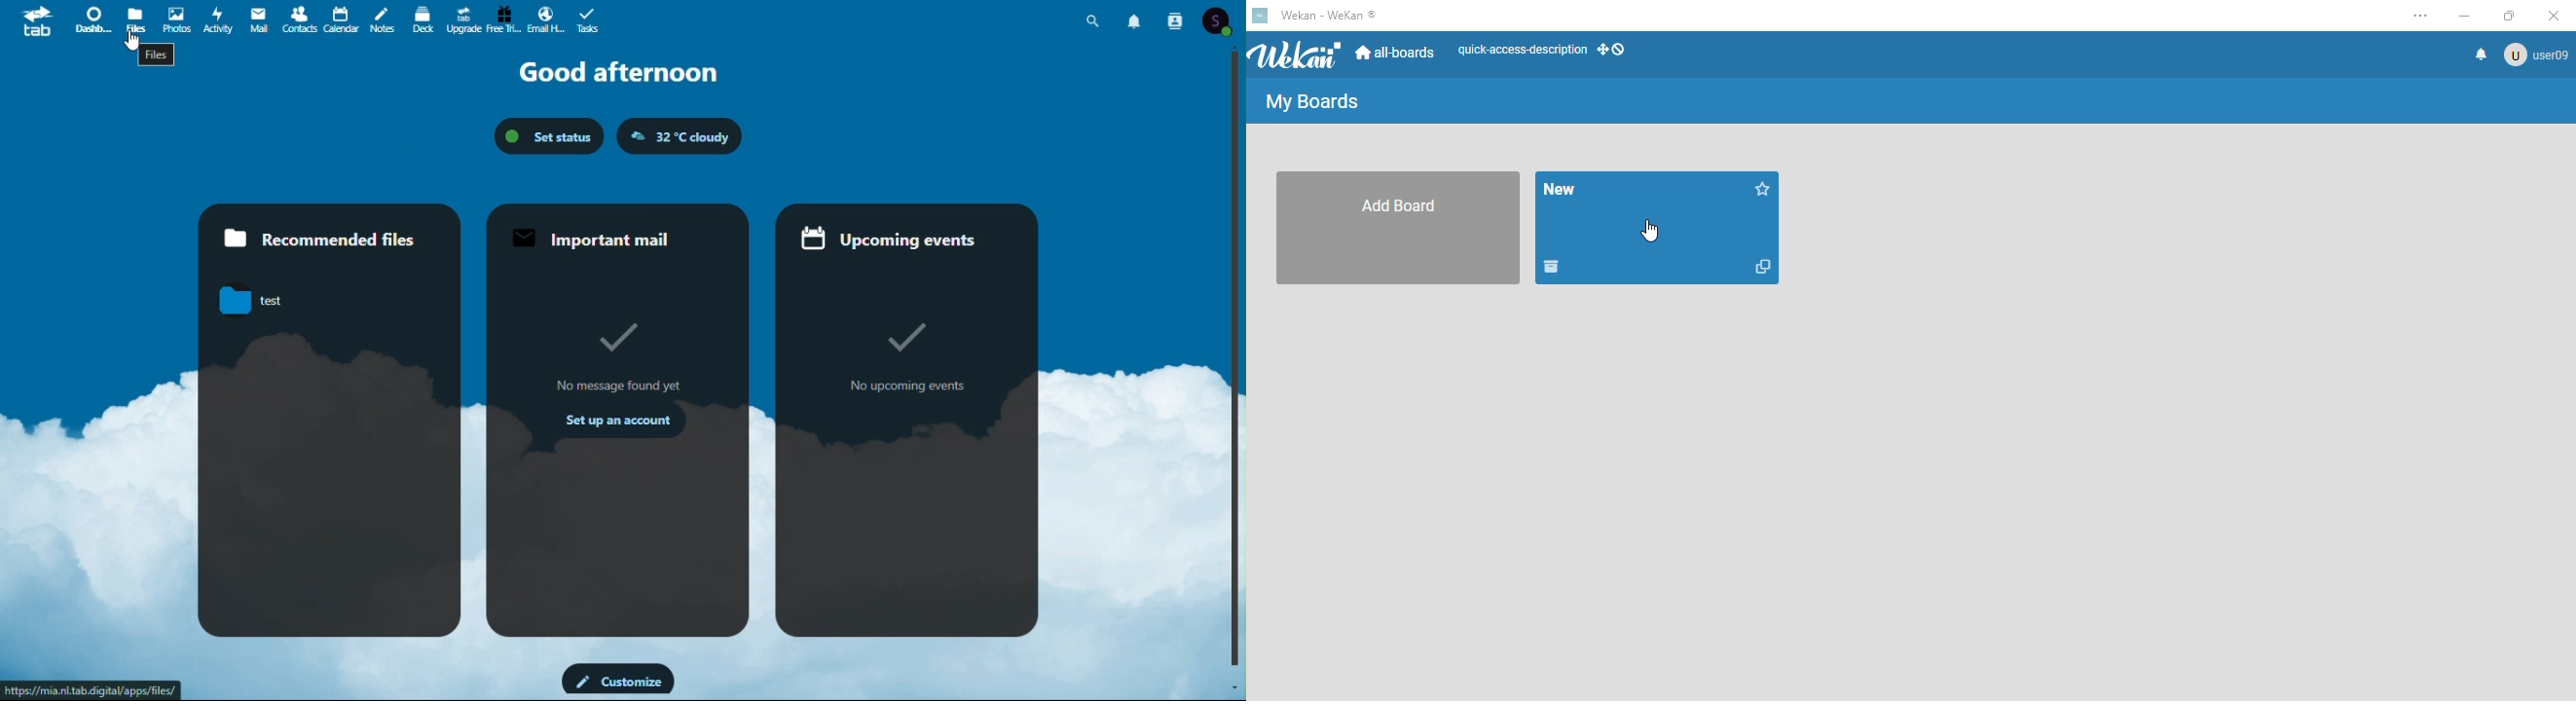 This screenshot has width=2576, height=728. What do you see at coordinates (261, 300) in the screenshot?
I see `test` at bounding box center [261, 300].